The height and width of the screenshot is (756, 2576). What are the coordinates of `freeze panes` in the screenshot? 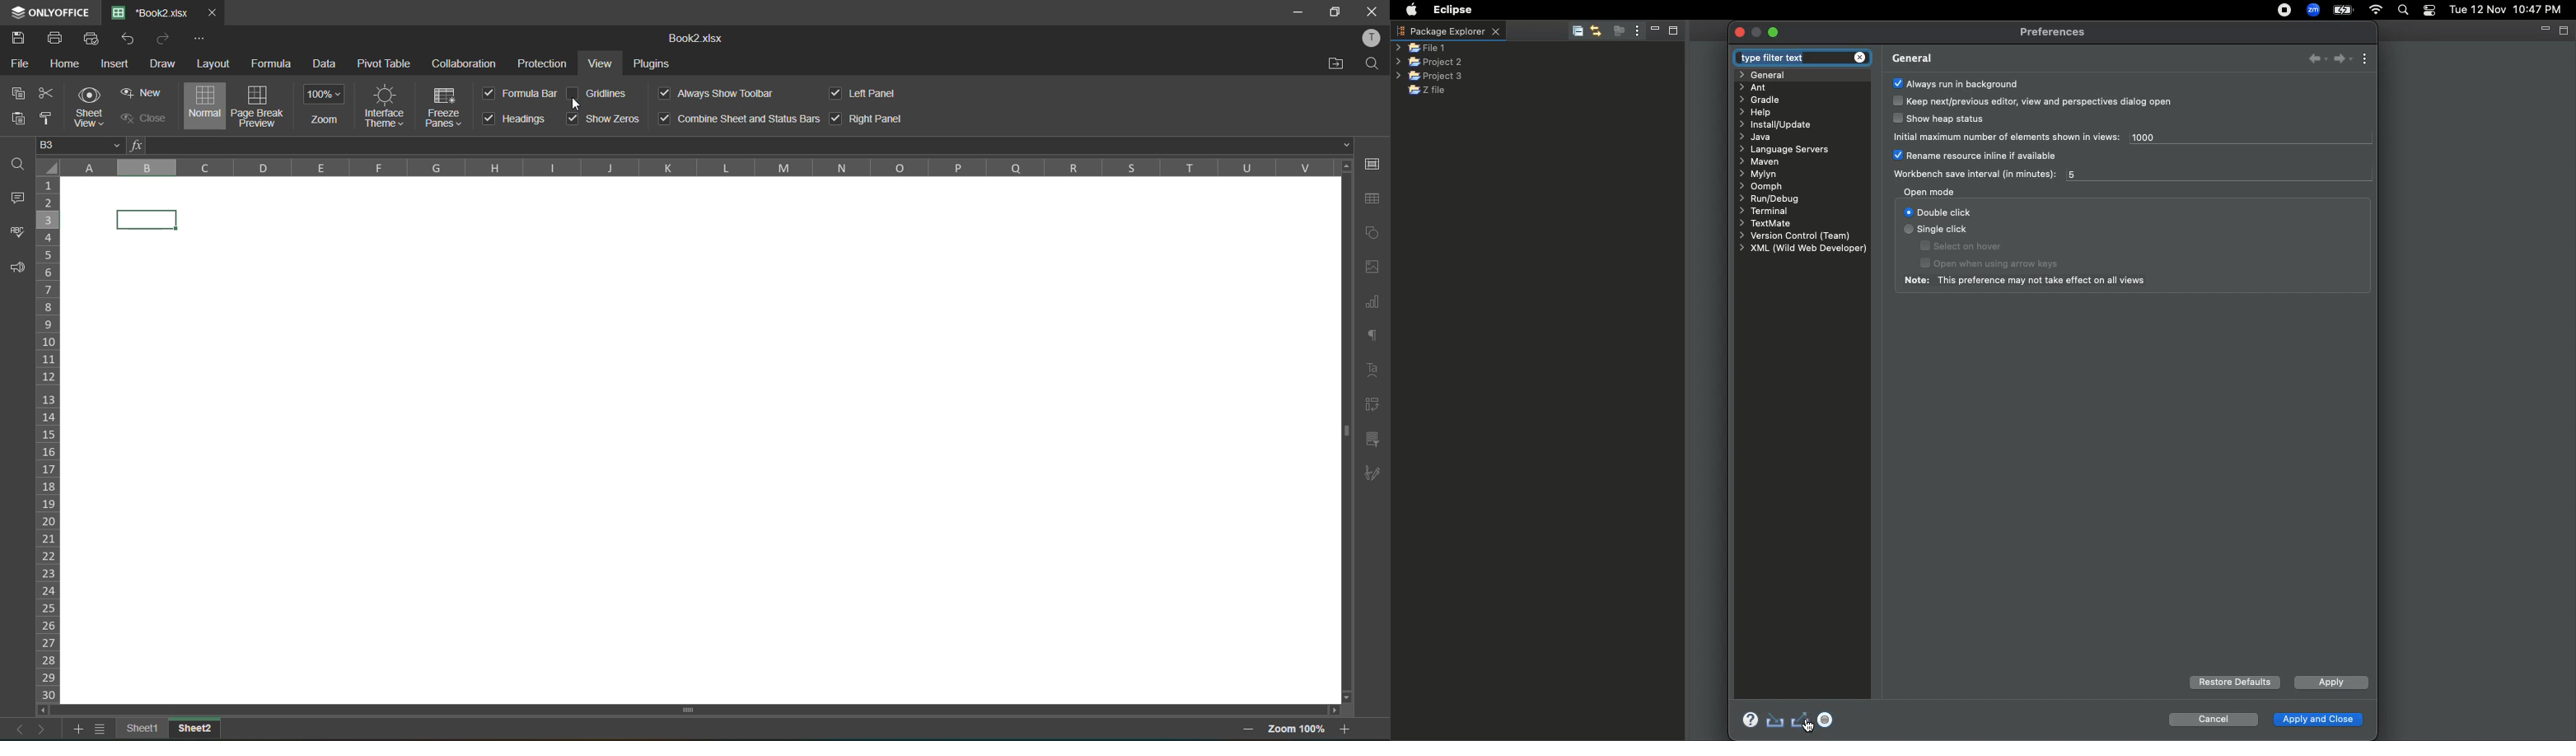 It's located at (445, 110).